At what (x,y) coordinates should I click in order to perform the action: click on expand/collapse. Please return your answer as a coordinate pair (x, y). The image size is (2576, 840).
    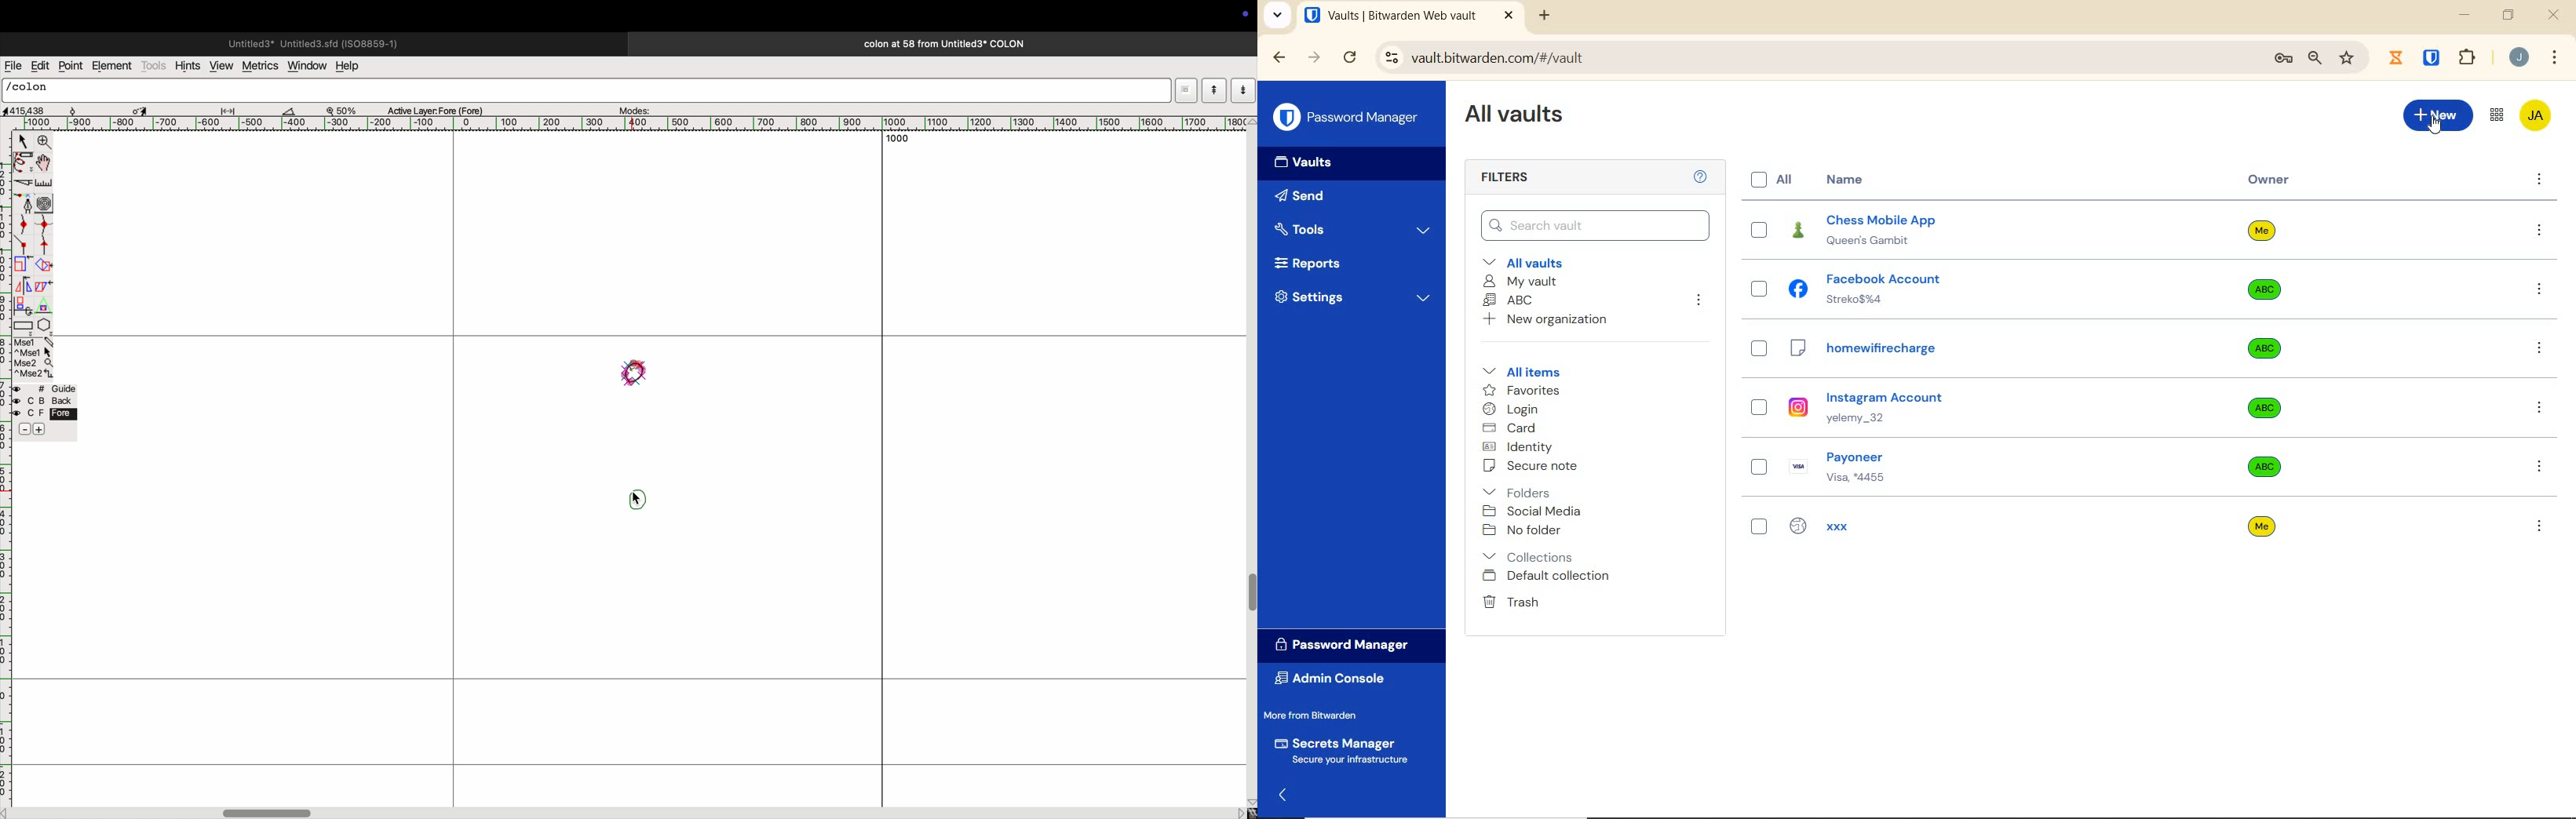
    Looking at the image, I should click on (1283, 795).